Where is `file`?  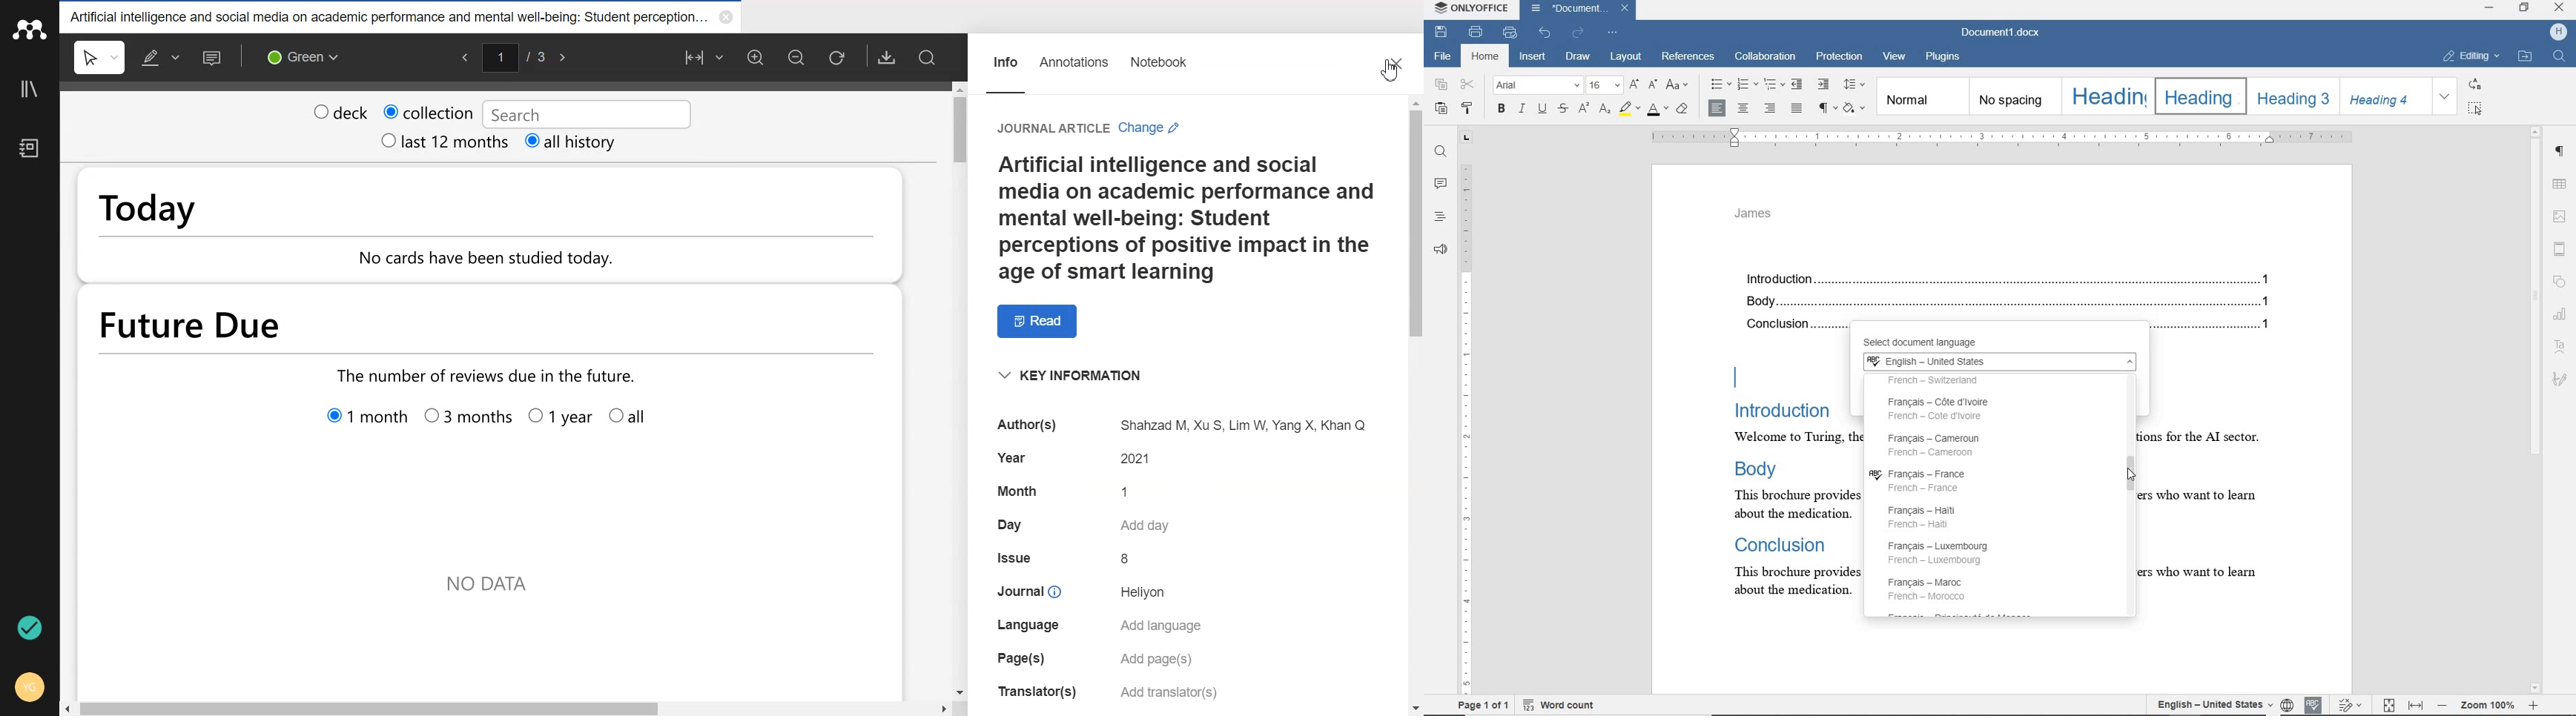
file is located at coordinates (1441, 57).